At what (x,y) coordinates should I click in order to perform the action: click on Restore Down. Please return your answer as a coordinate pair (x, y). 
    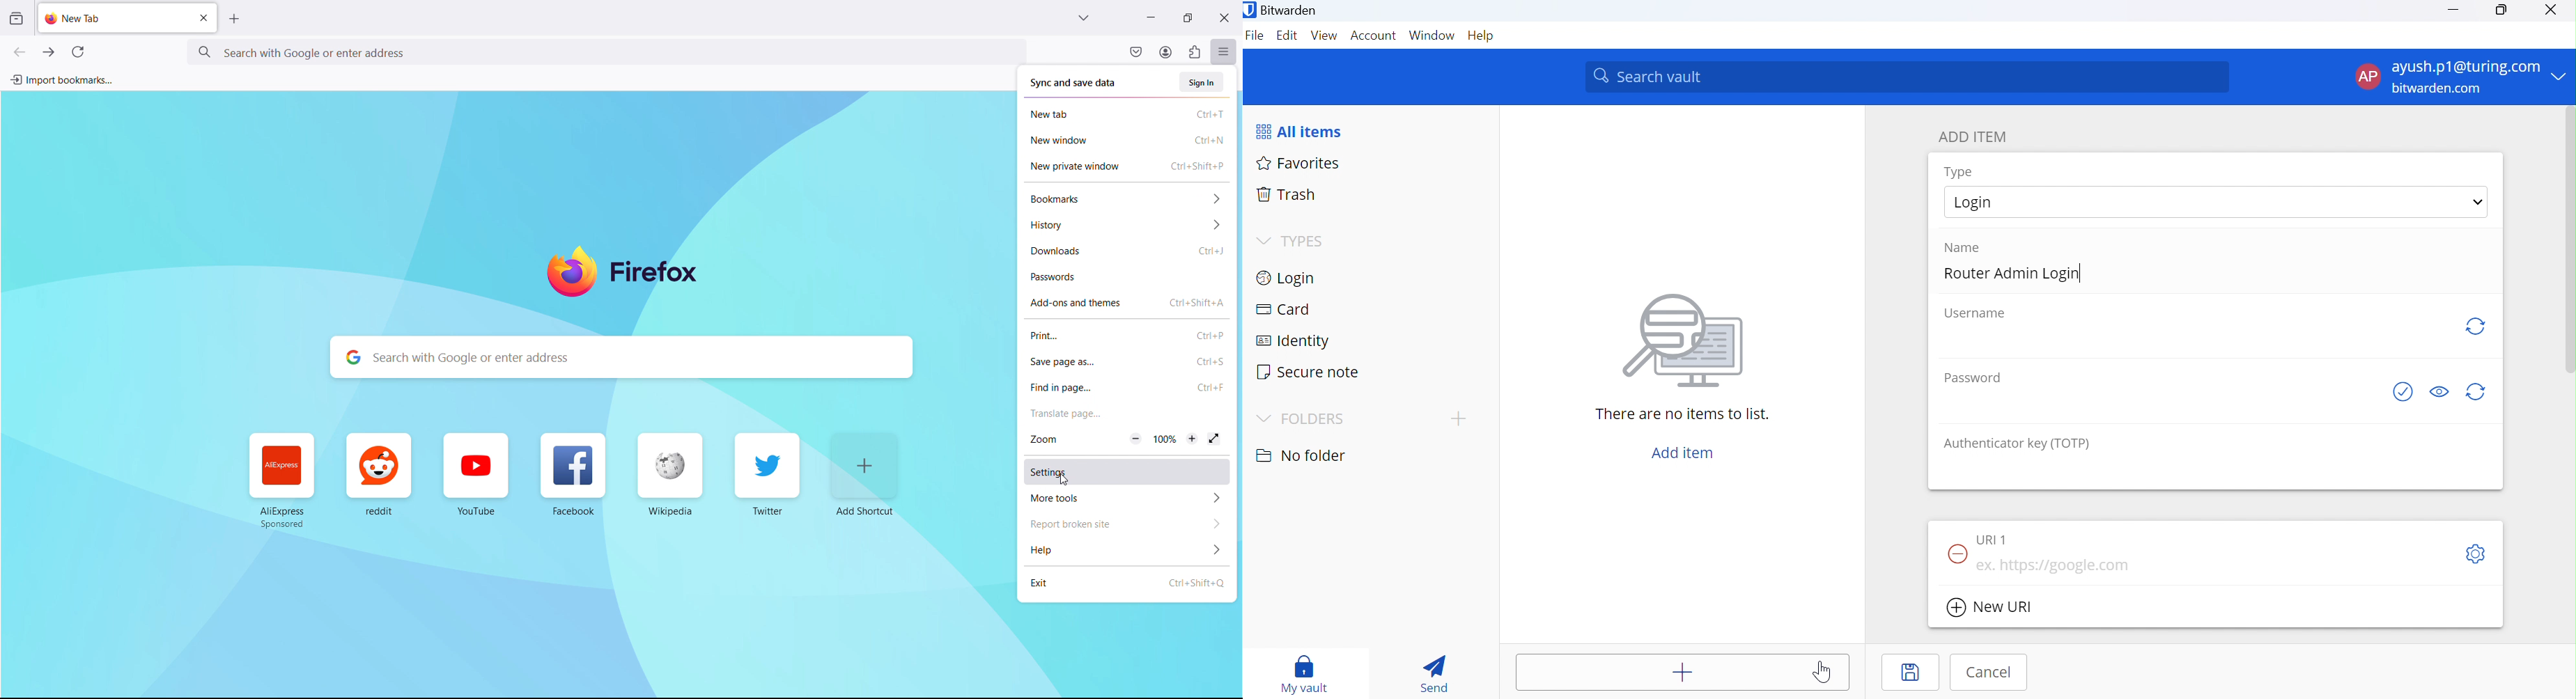
    Looking at the image, I should click on (2501, 10).